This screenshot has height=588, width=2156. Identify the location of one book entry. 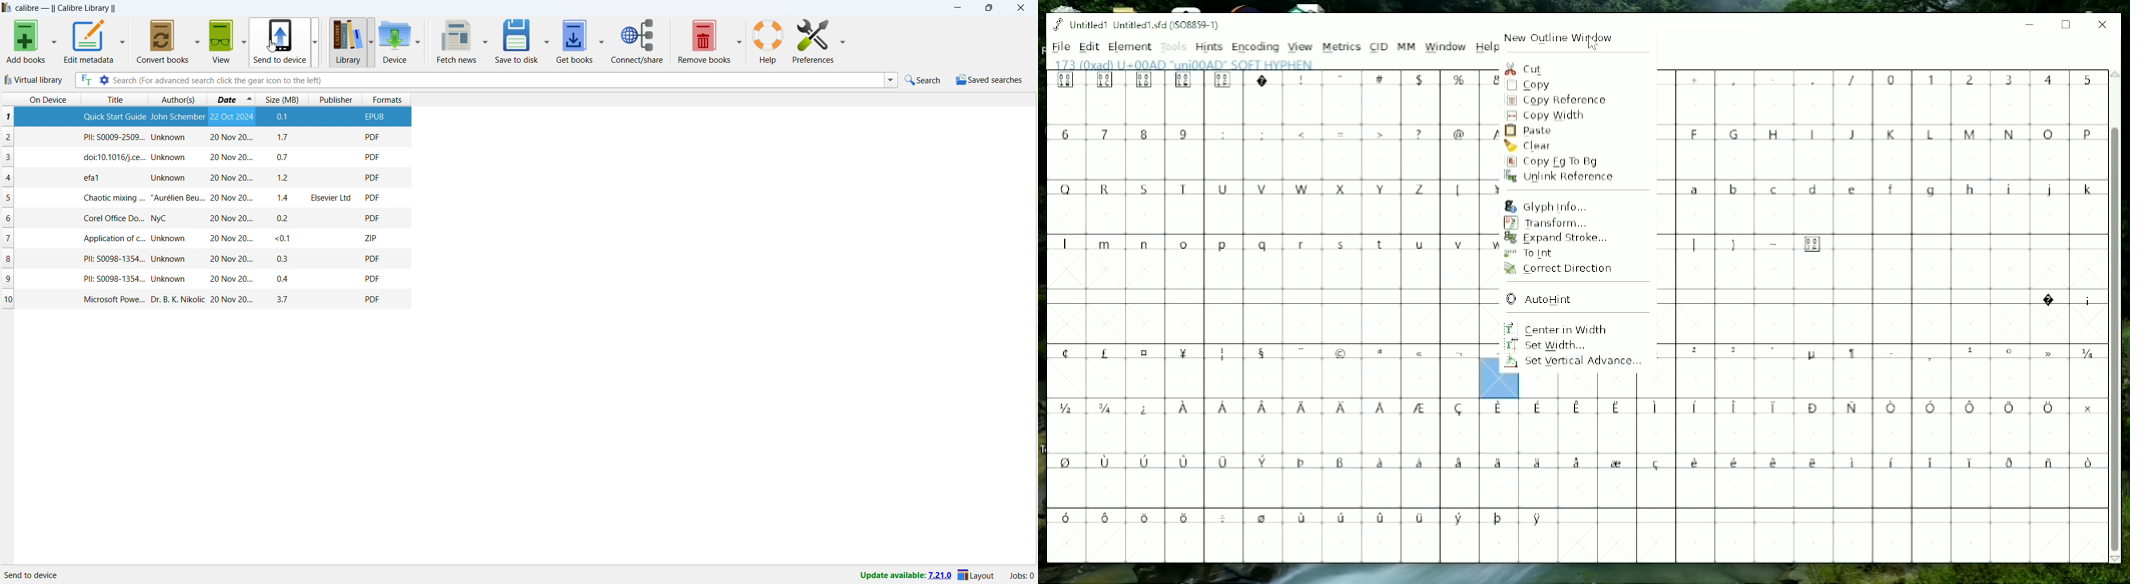
(208, 299).